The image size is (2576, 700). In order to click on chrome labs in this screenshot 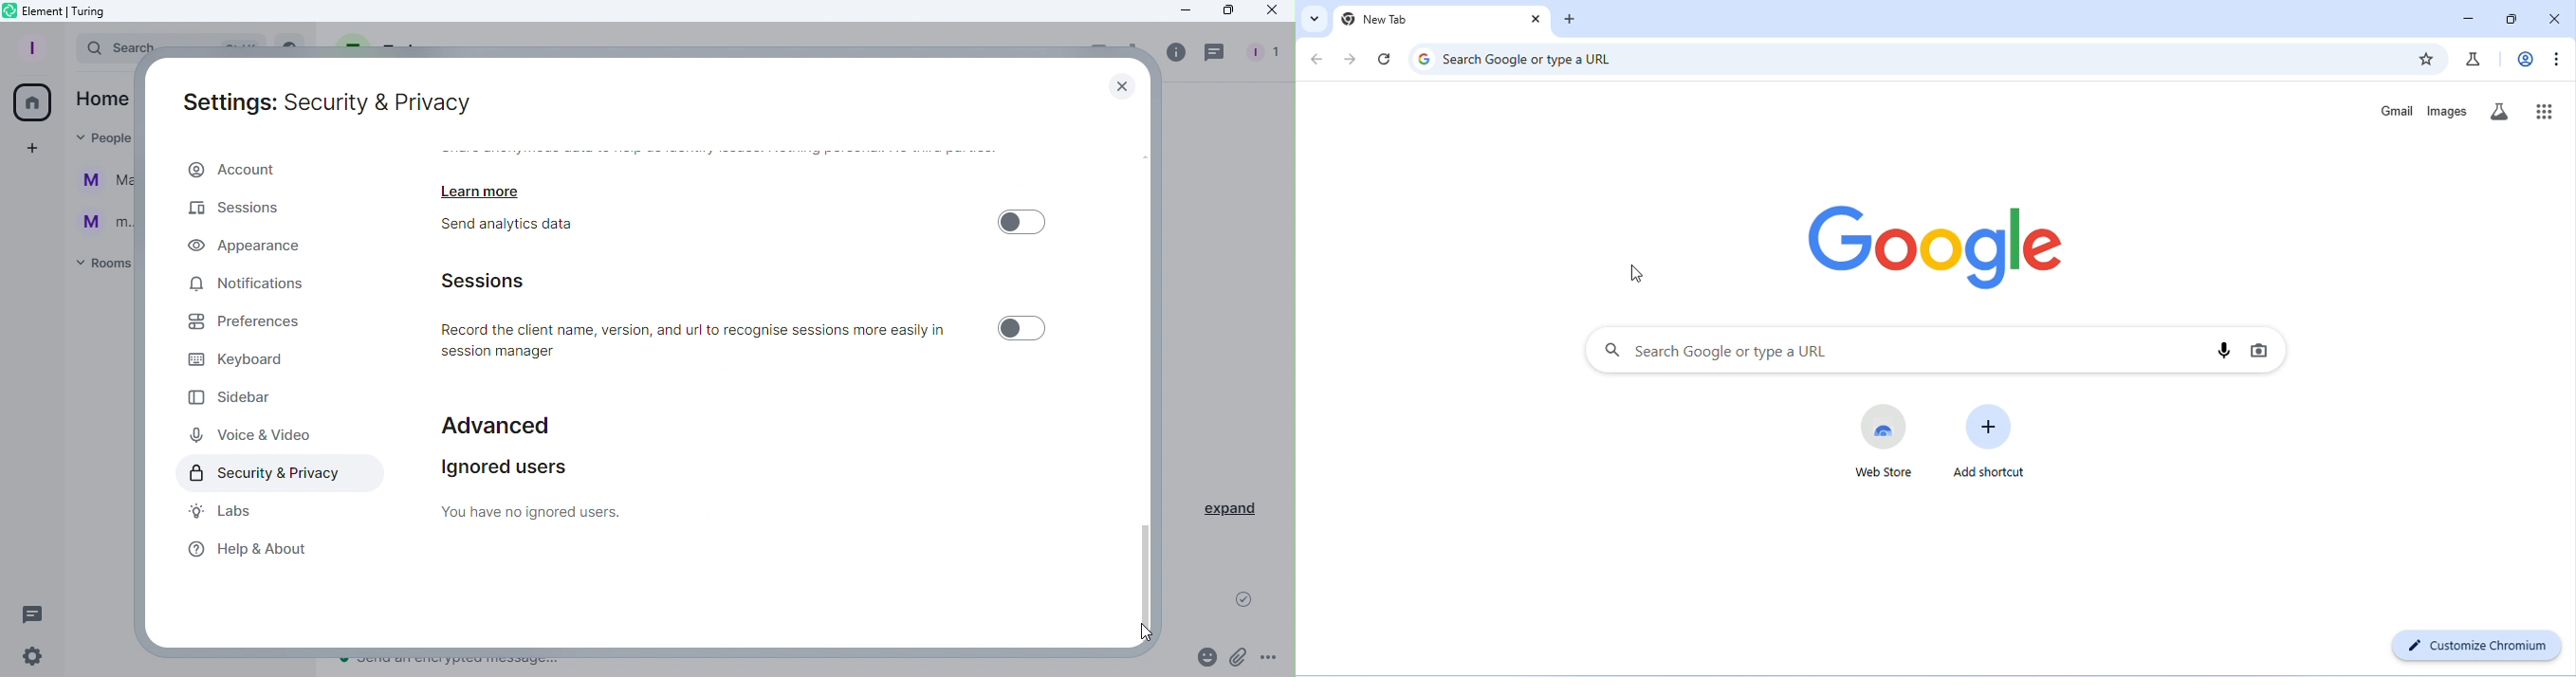, I will do `click(2473, 59)`.